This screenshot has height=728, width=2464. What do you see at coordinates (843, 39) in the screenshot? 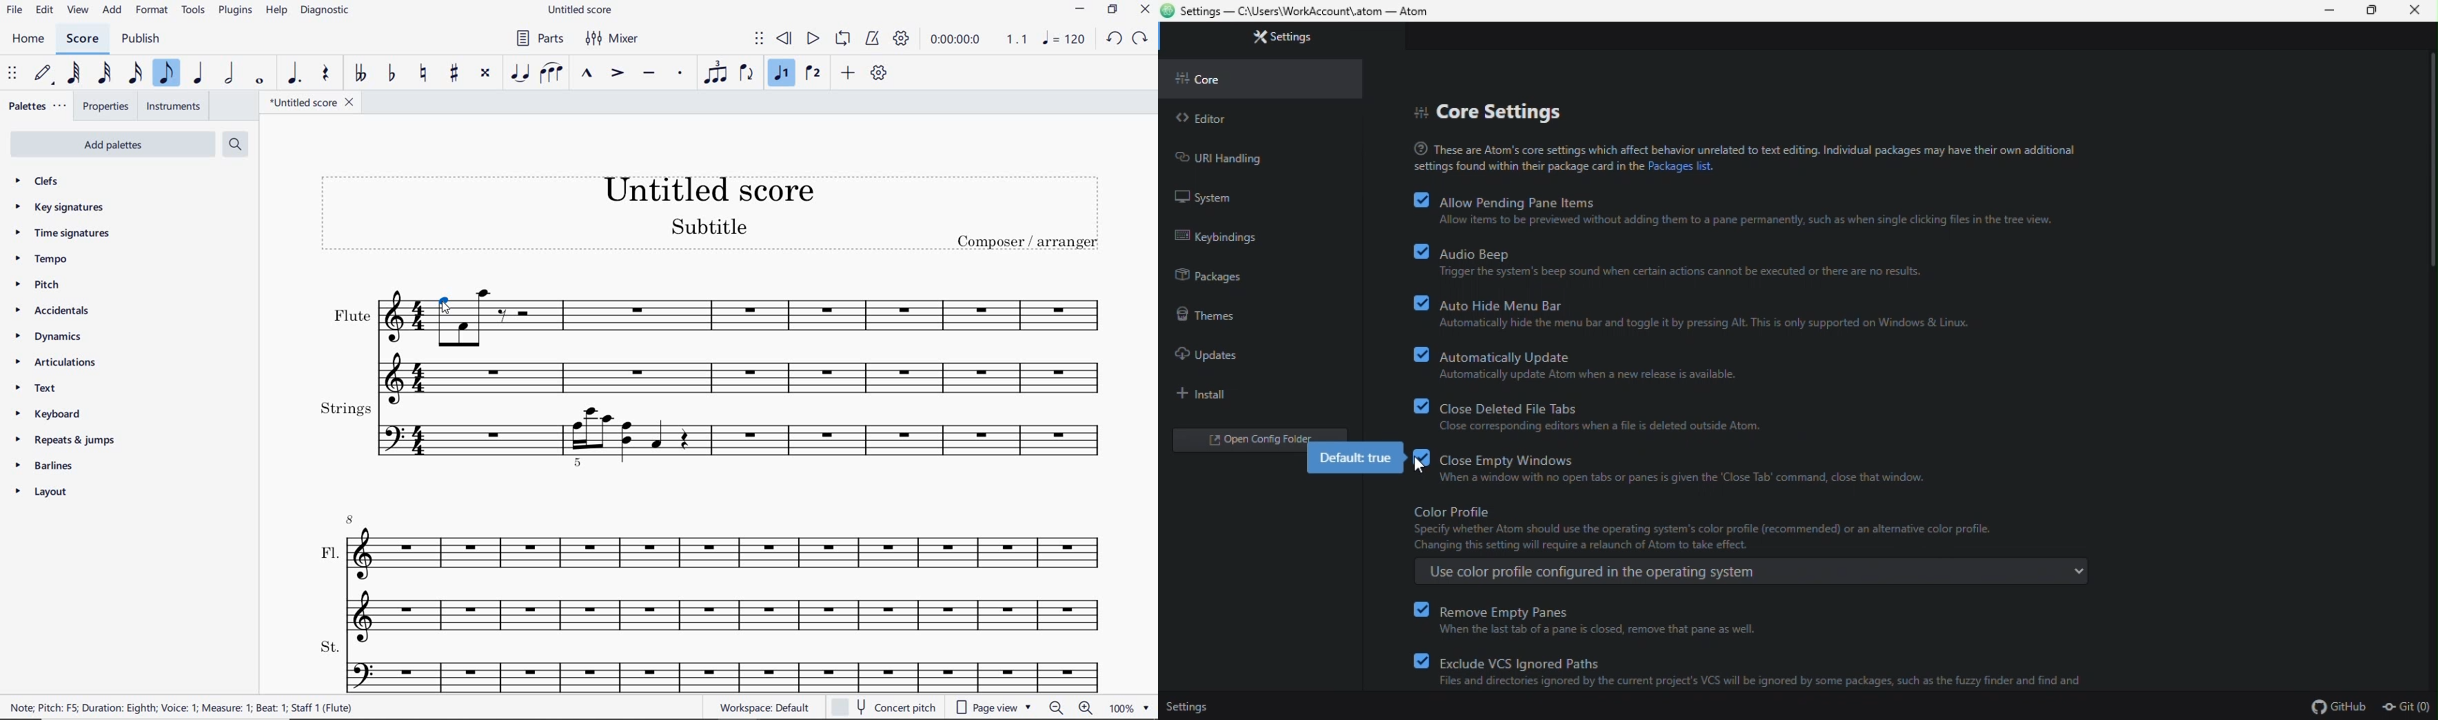
I see `LOOP PLAYBACK` at bounding box center [843, 39].